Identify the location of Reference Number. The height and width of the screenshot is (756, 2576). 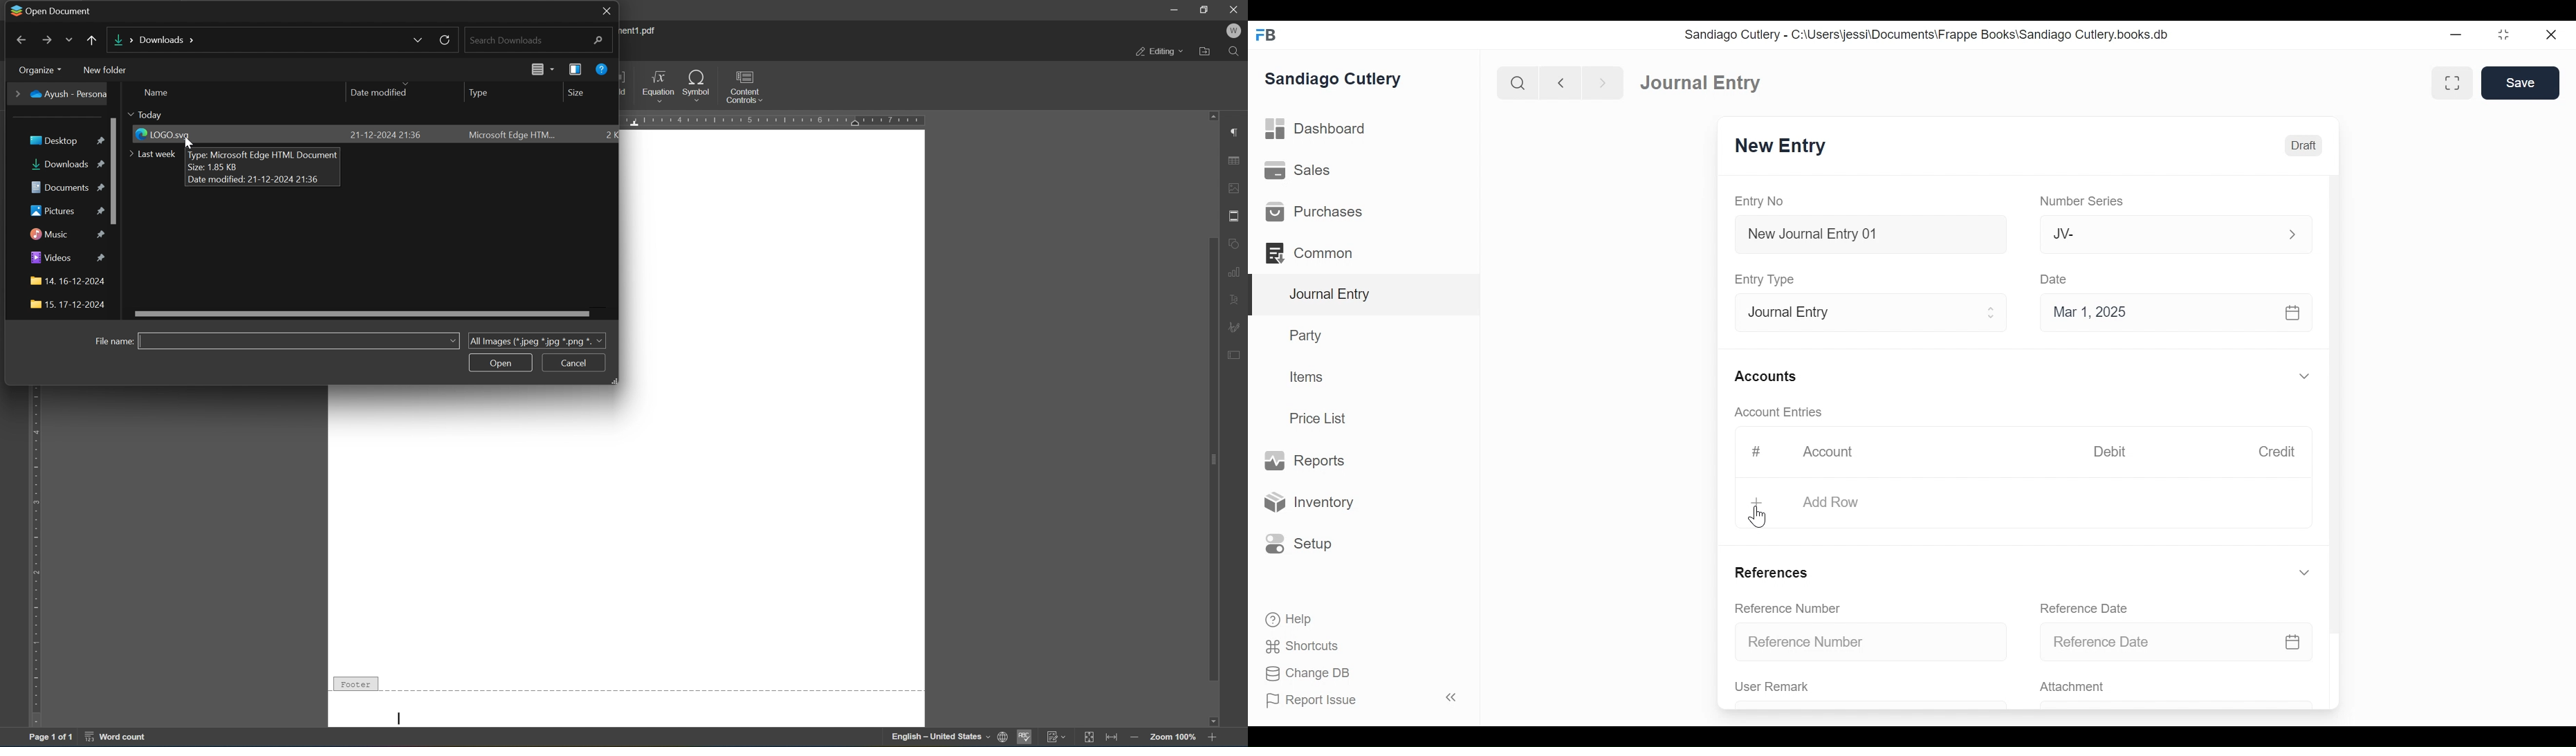
(1782, 607).